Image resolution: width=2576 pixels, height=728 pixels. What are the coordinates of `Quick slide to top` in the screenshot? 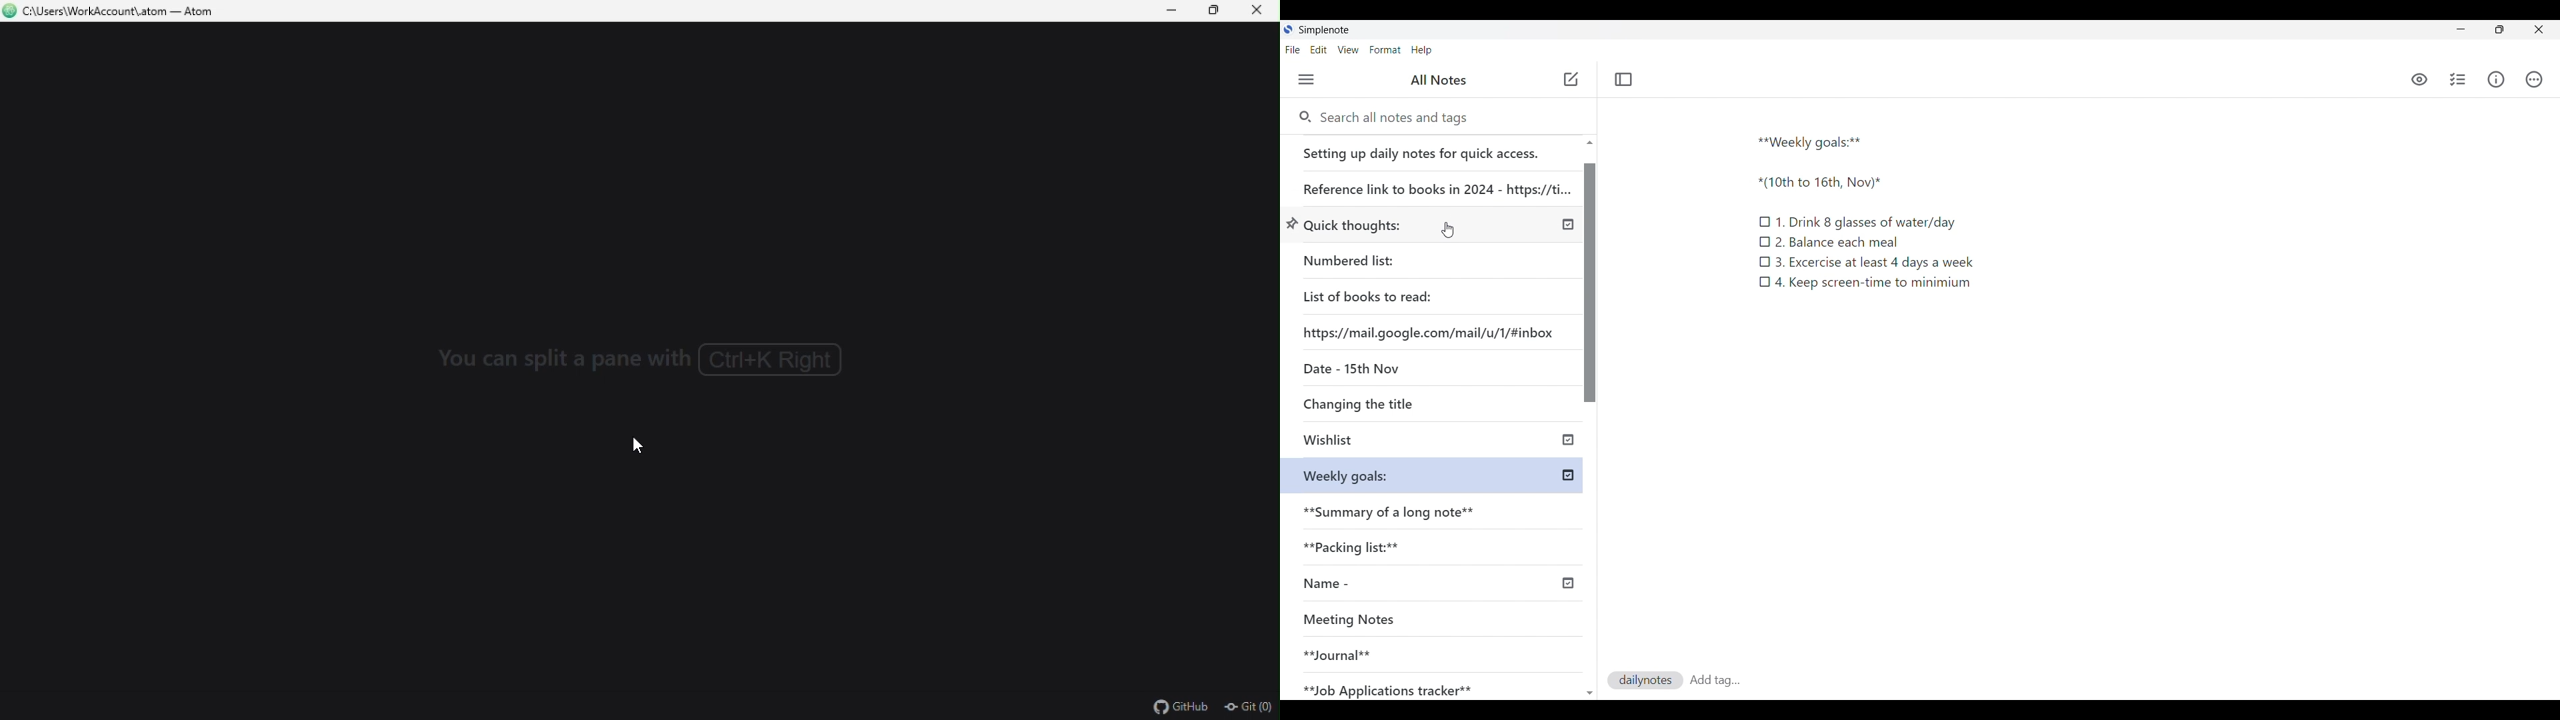 It's located at (1590, 693).